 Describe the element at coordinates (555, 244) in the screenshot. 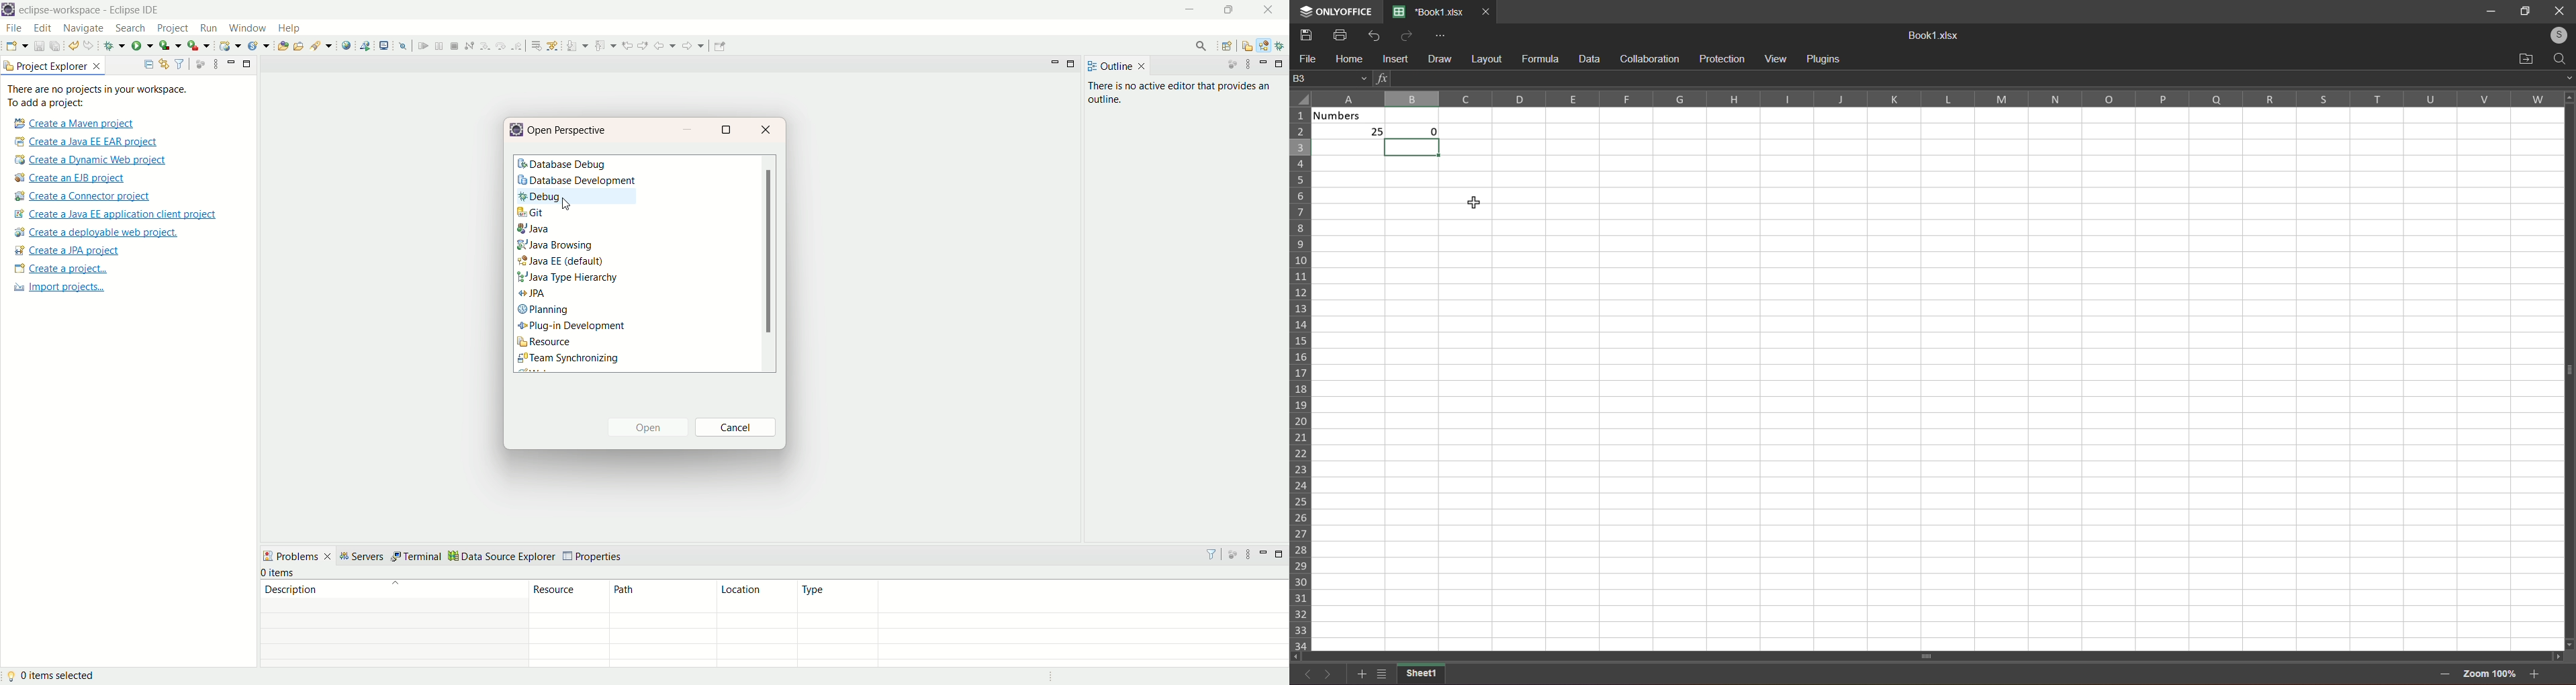

I see `java browsing` at that location.